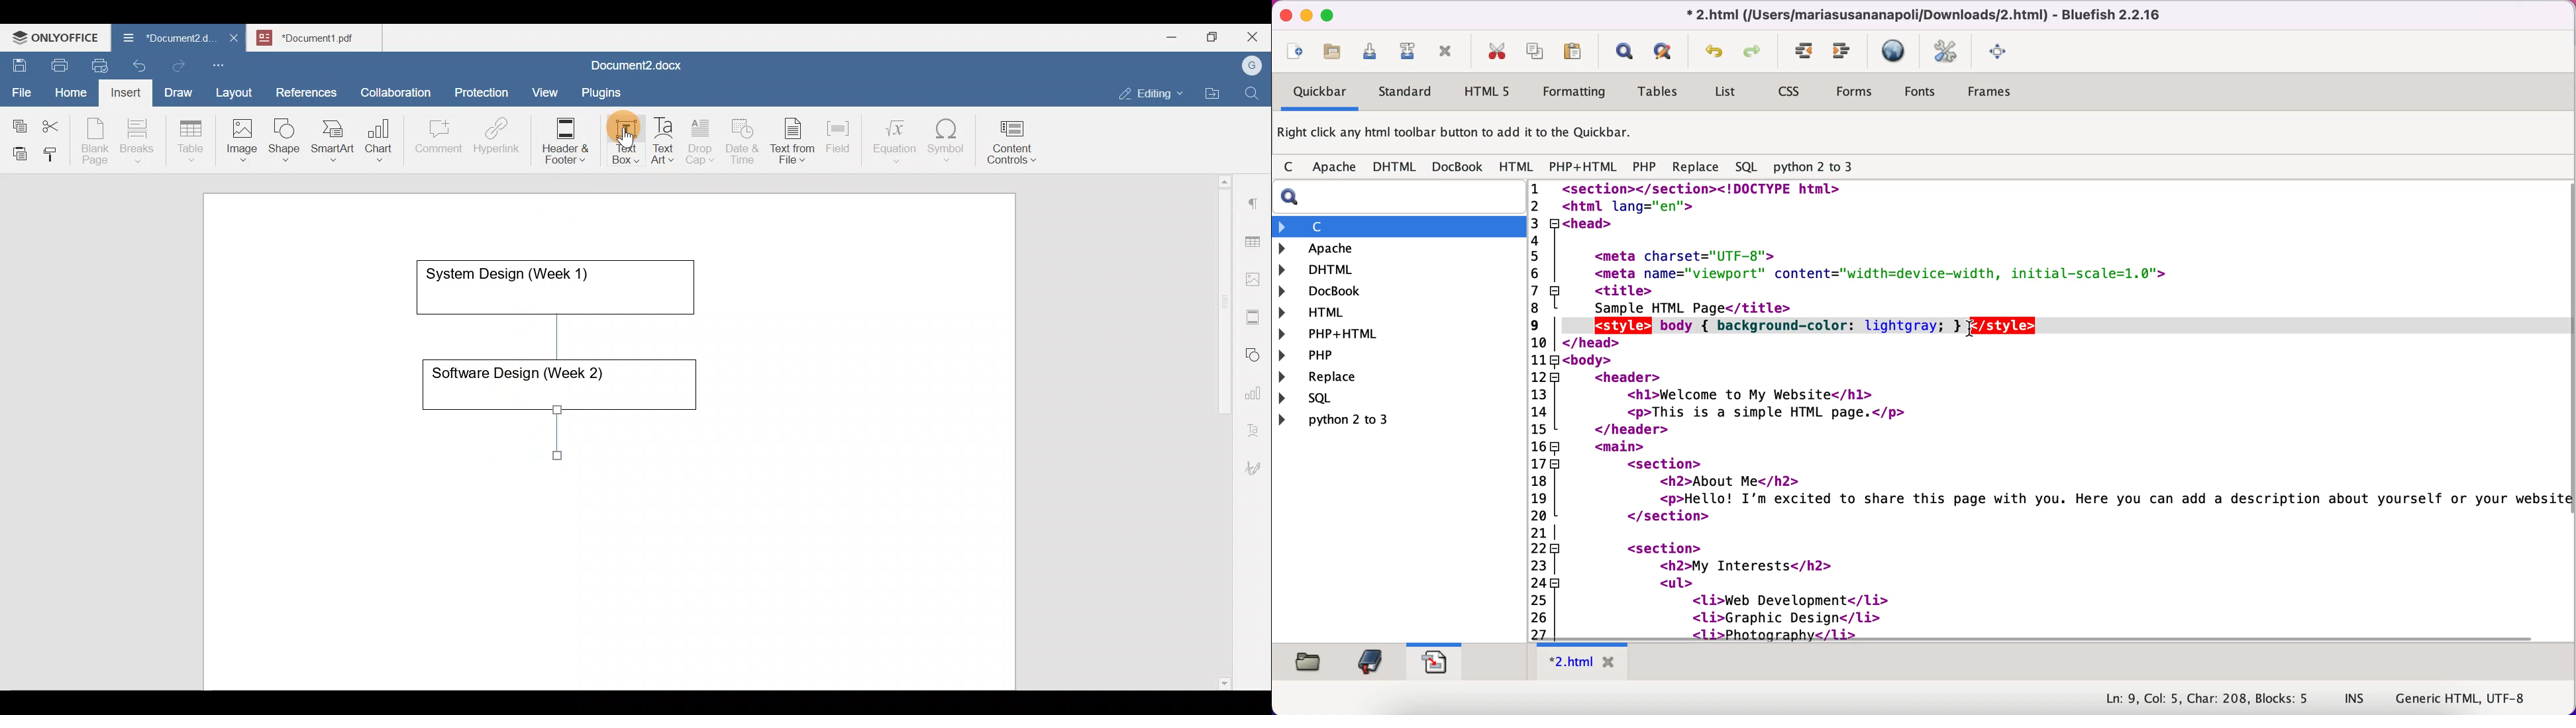 Image resolution: width=2576 pixels, height=728 pixels. I want to click on Customize quick access toolbar, so click(223, 63).